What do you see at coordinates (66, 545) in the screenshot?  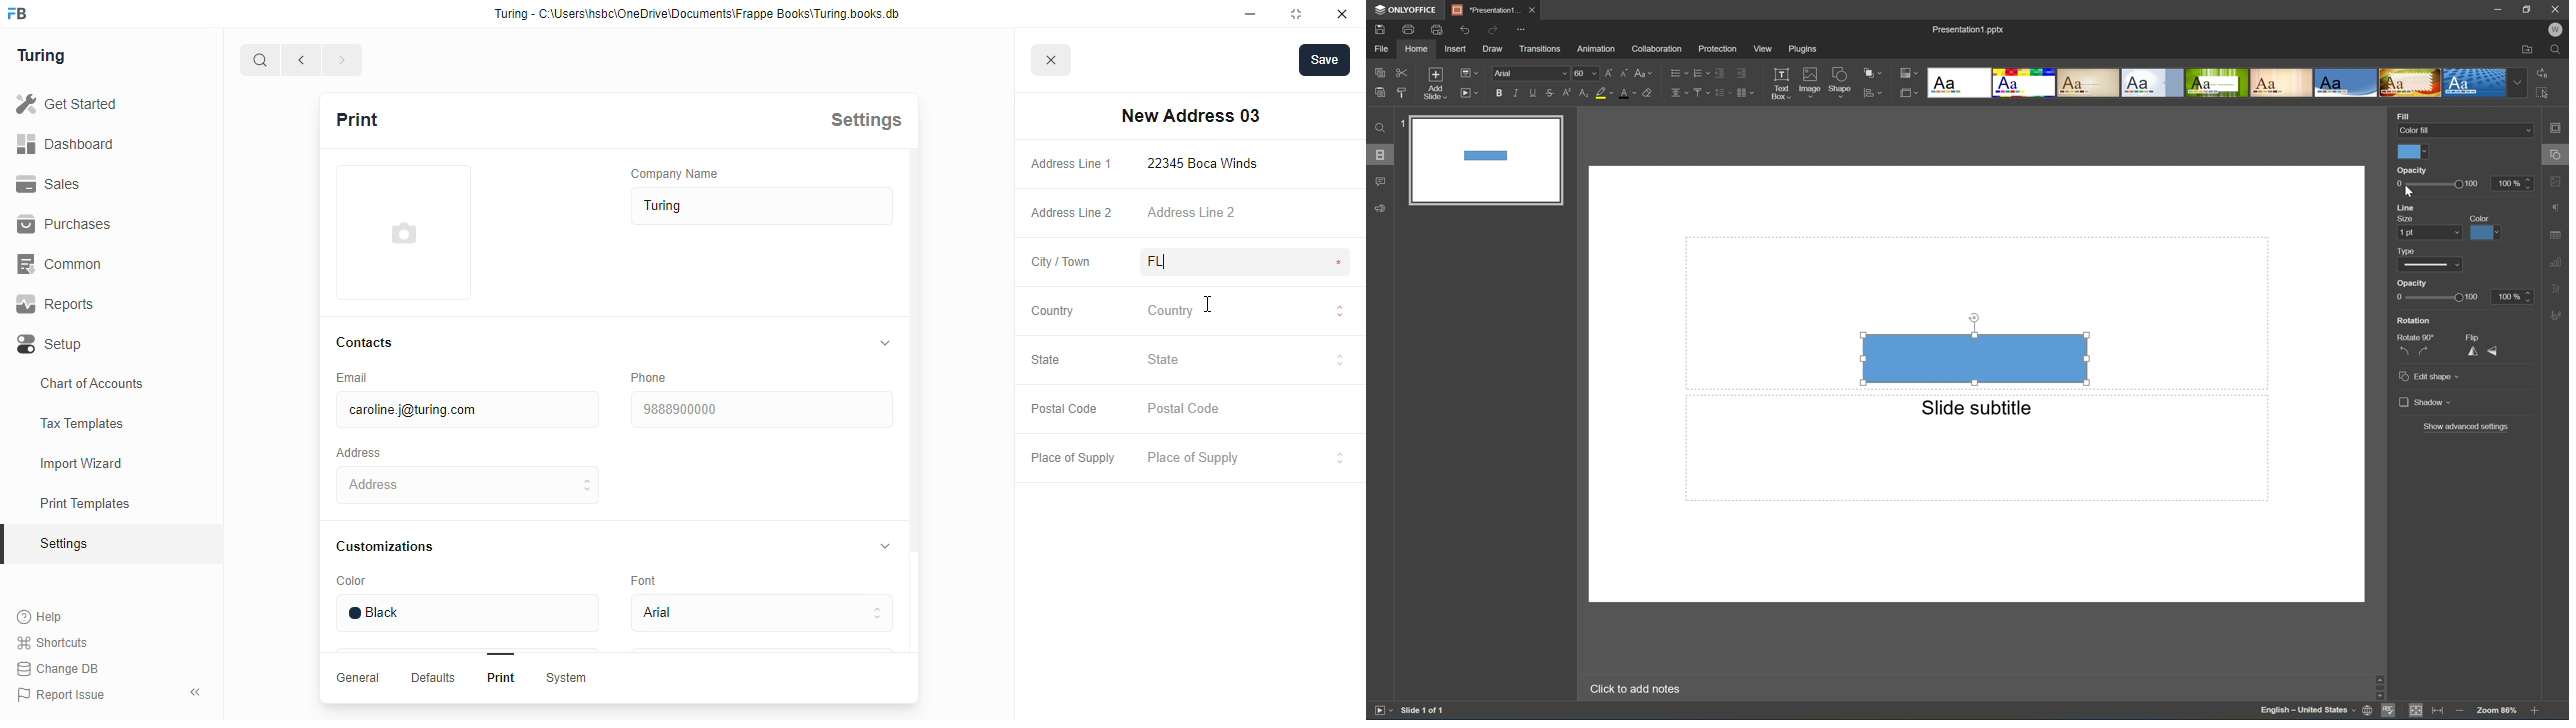 I see `settings` at bounding box center [66, 545].